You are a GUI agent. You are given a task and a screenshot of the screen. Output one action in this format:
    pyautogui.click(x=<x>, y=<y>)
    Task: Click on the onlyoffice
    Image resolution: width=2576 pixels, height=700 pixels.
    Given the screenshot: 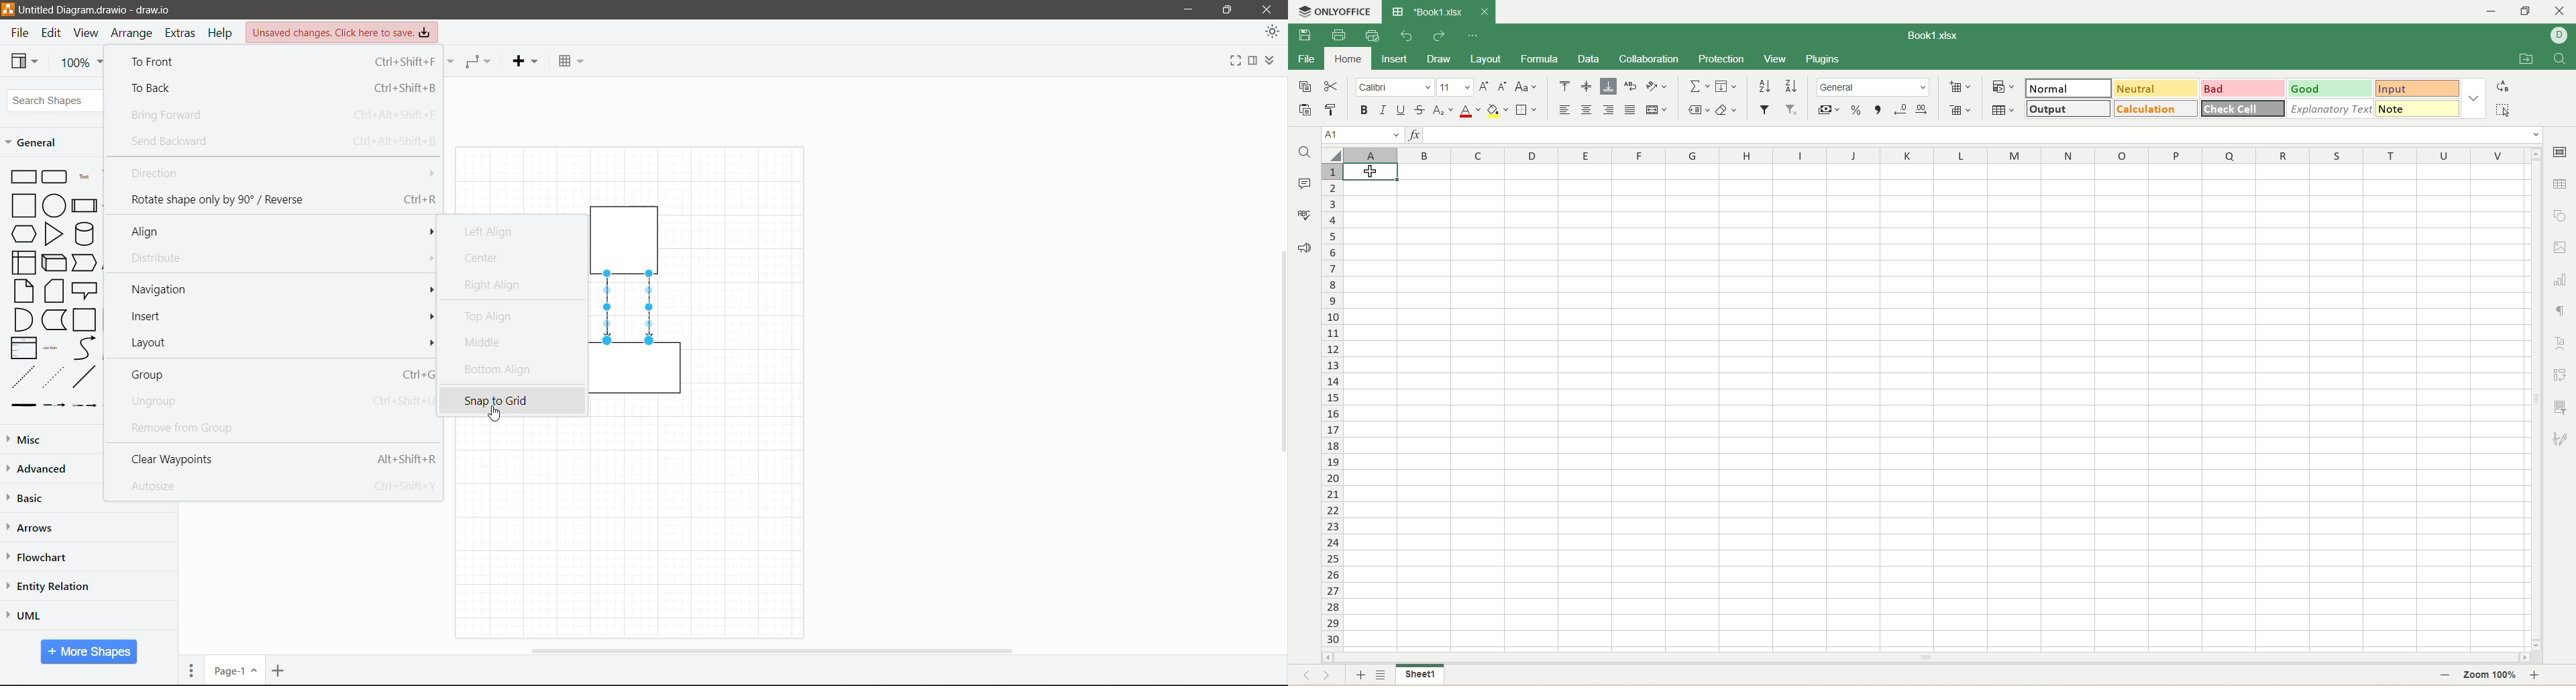 What is the action you would take?
    pyautogui.click(x=1335, y=12)
    